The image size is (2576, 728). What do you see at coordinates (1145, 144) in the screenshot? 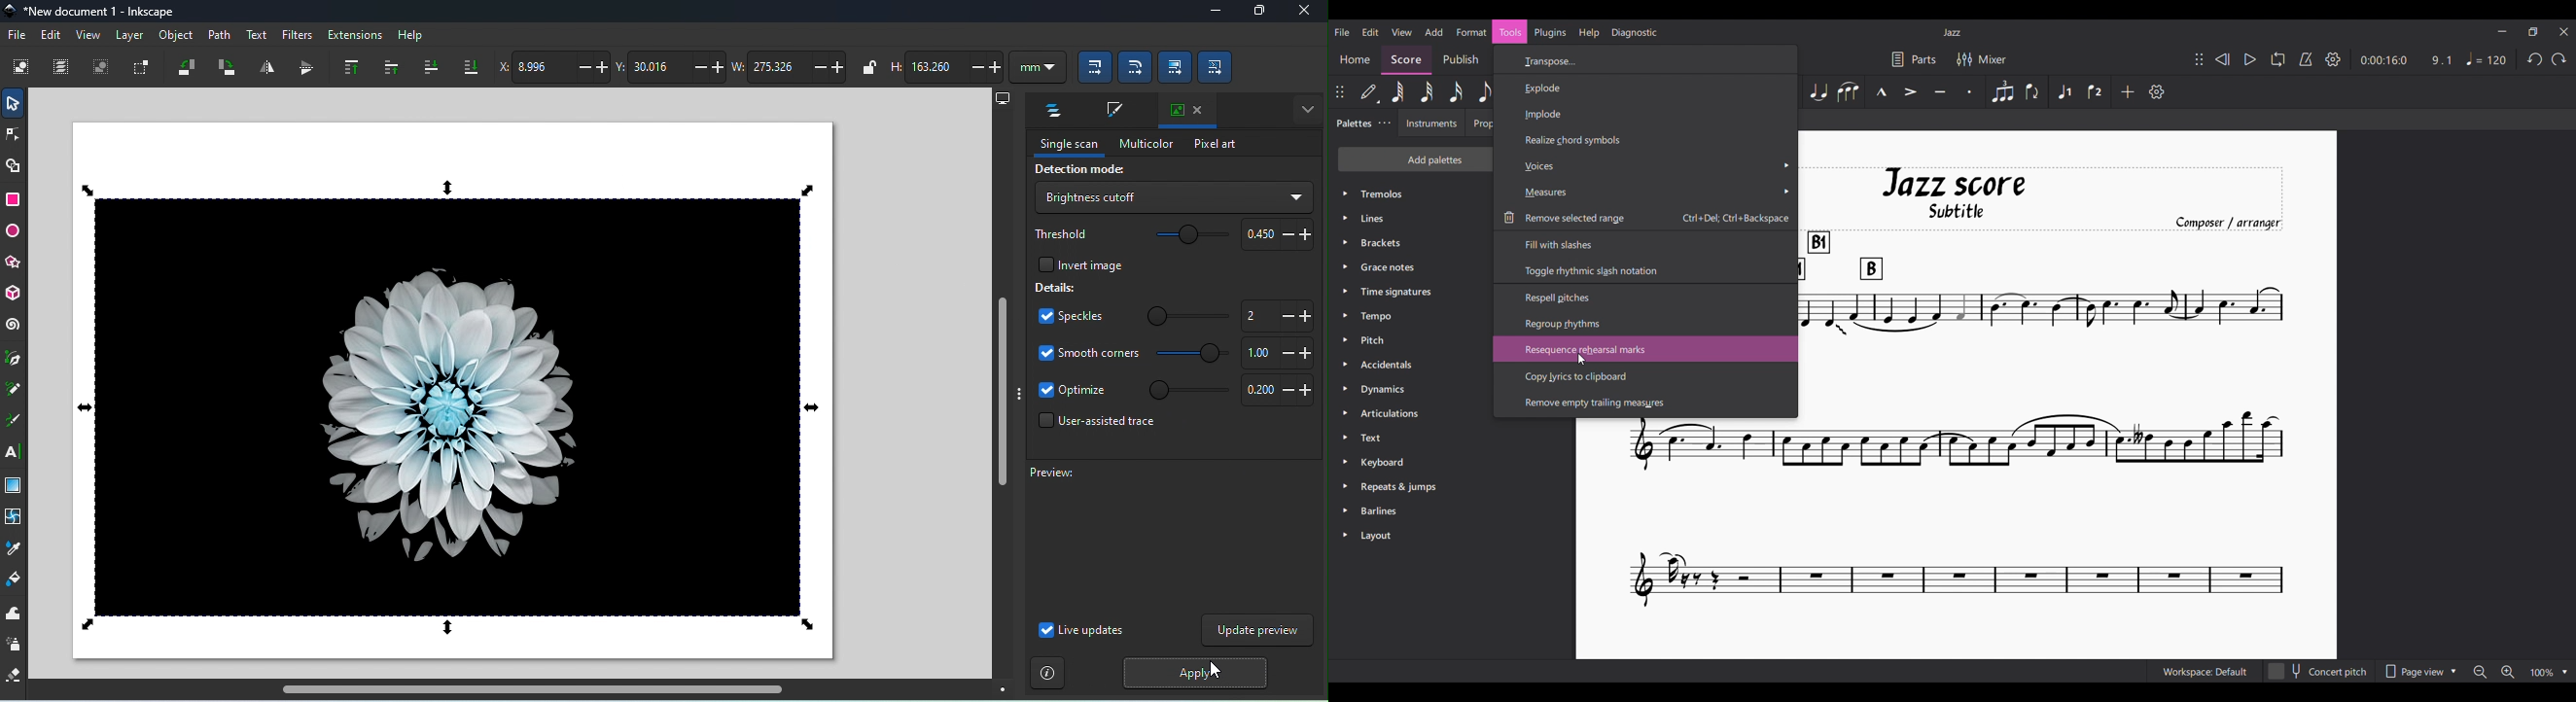
I see `Multi color` at bounding box center [1145, 144].